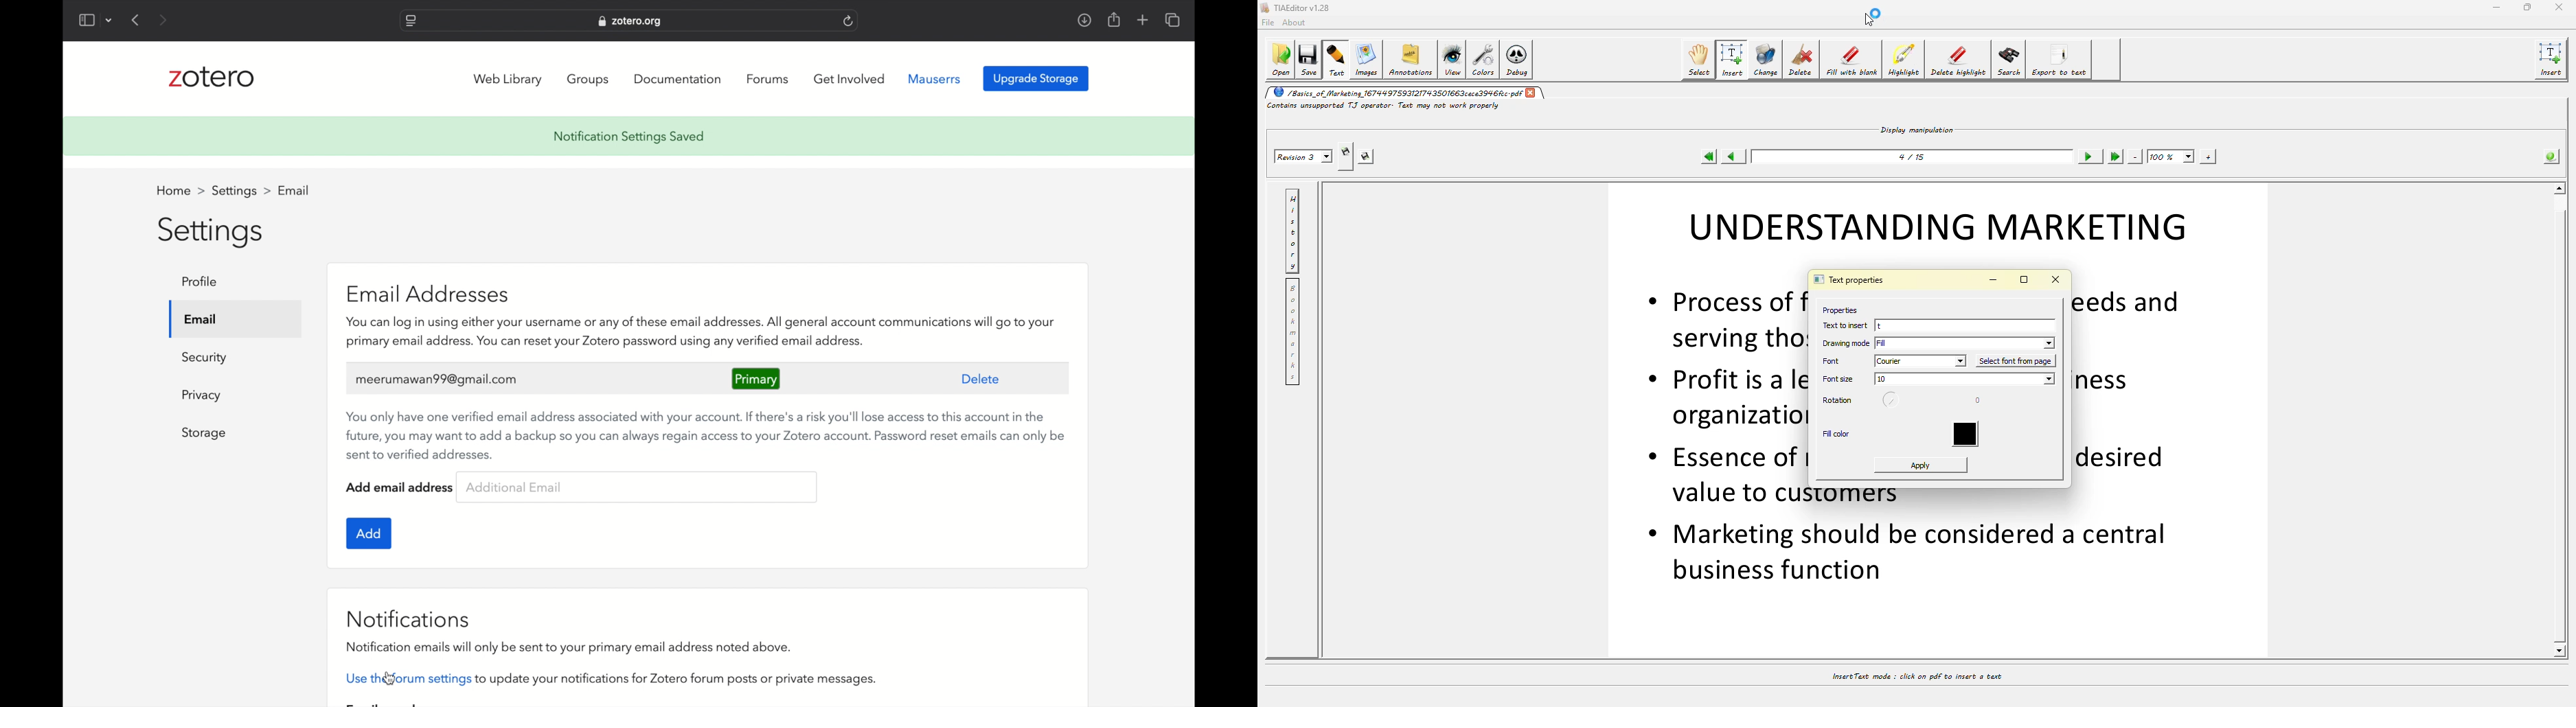  Describe the element at coordinates (508, 80) in the screenshot. I see `web library` at that location.